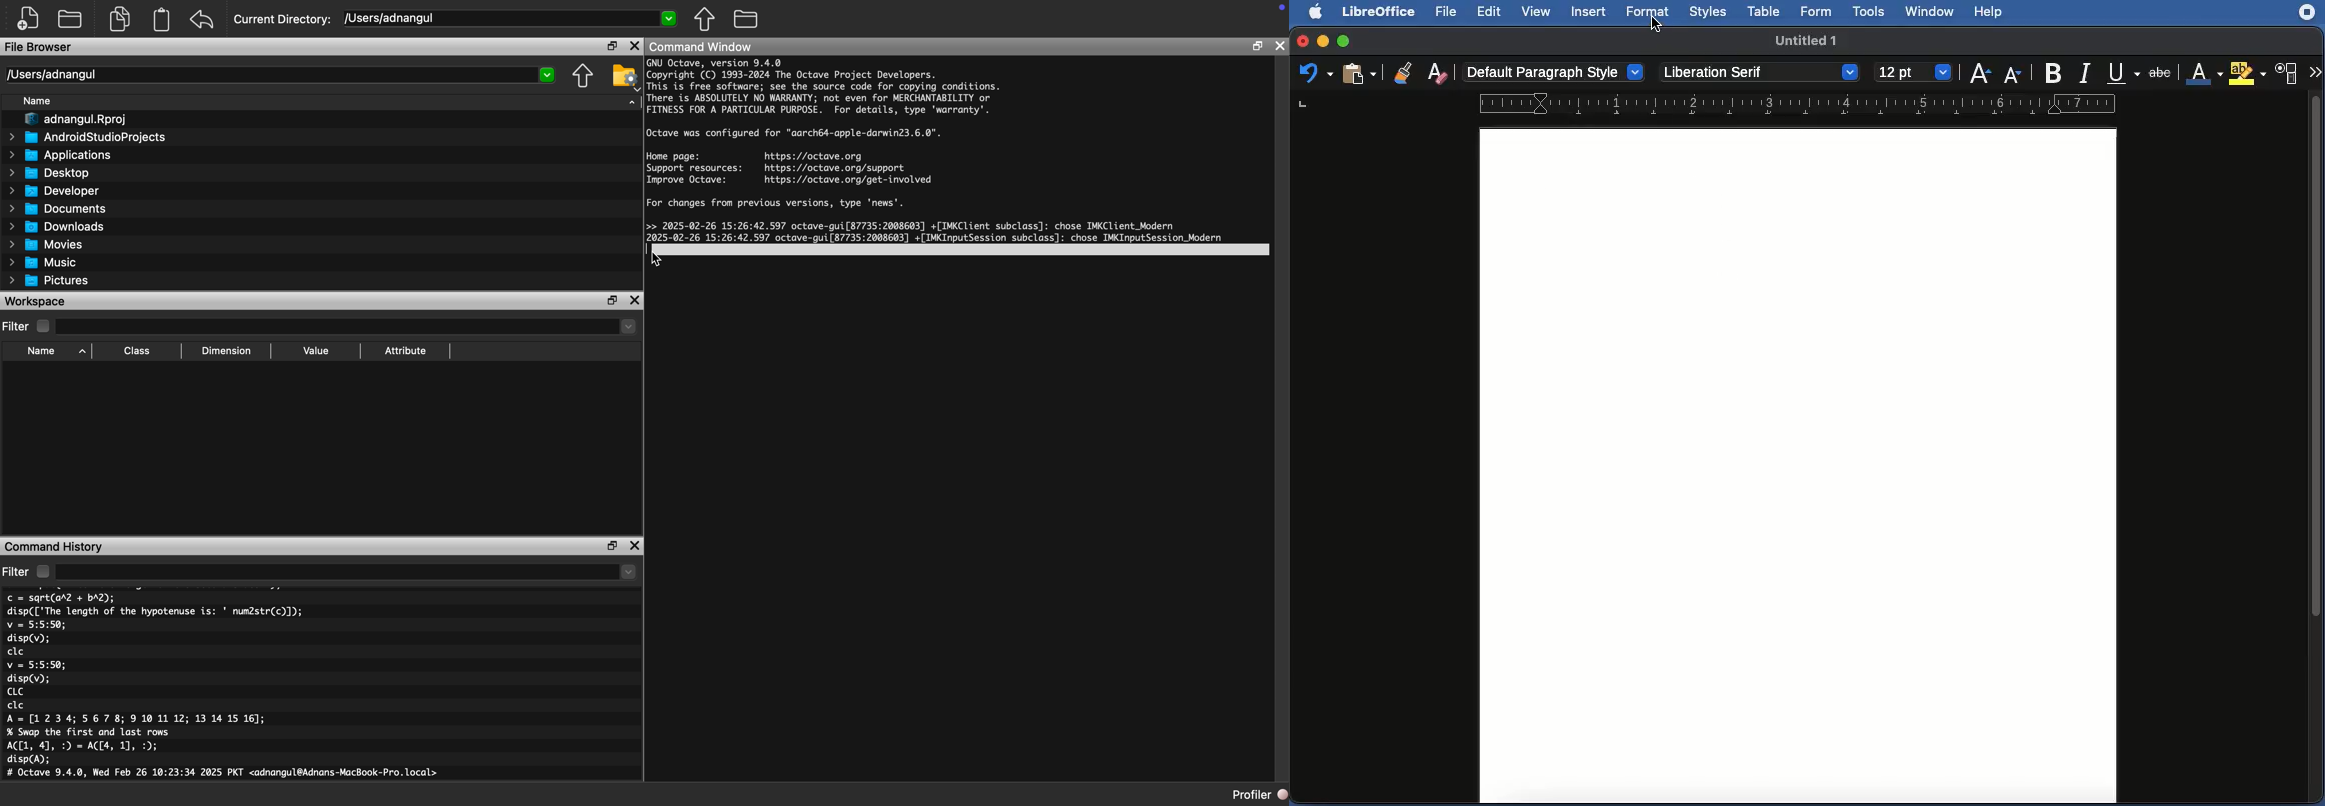  I want to click on AndroidStudioProjects, so click(88, 138).